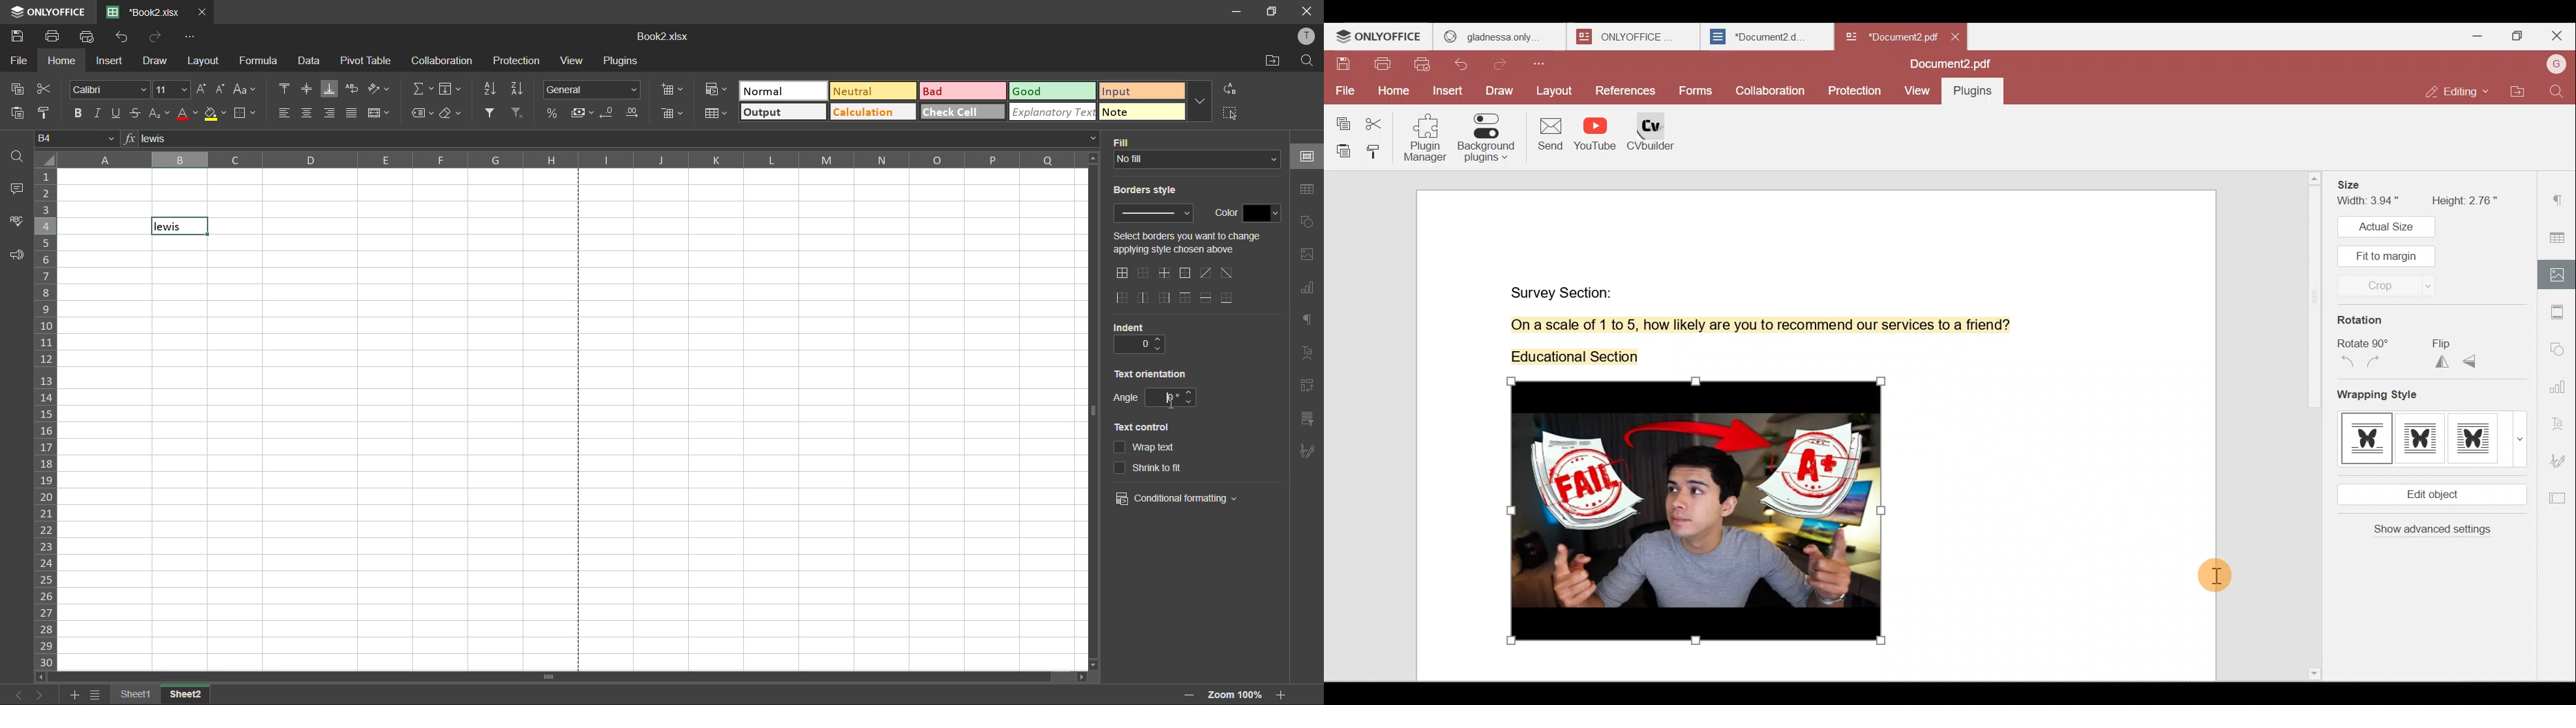 The image size is (2576, 728). Describe the element at coordinates (132, 695) in the screenshot. I see `sheet names` at that location.